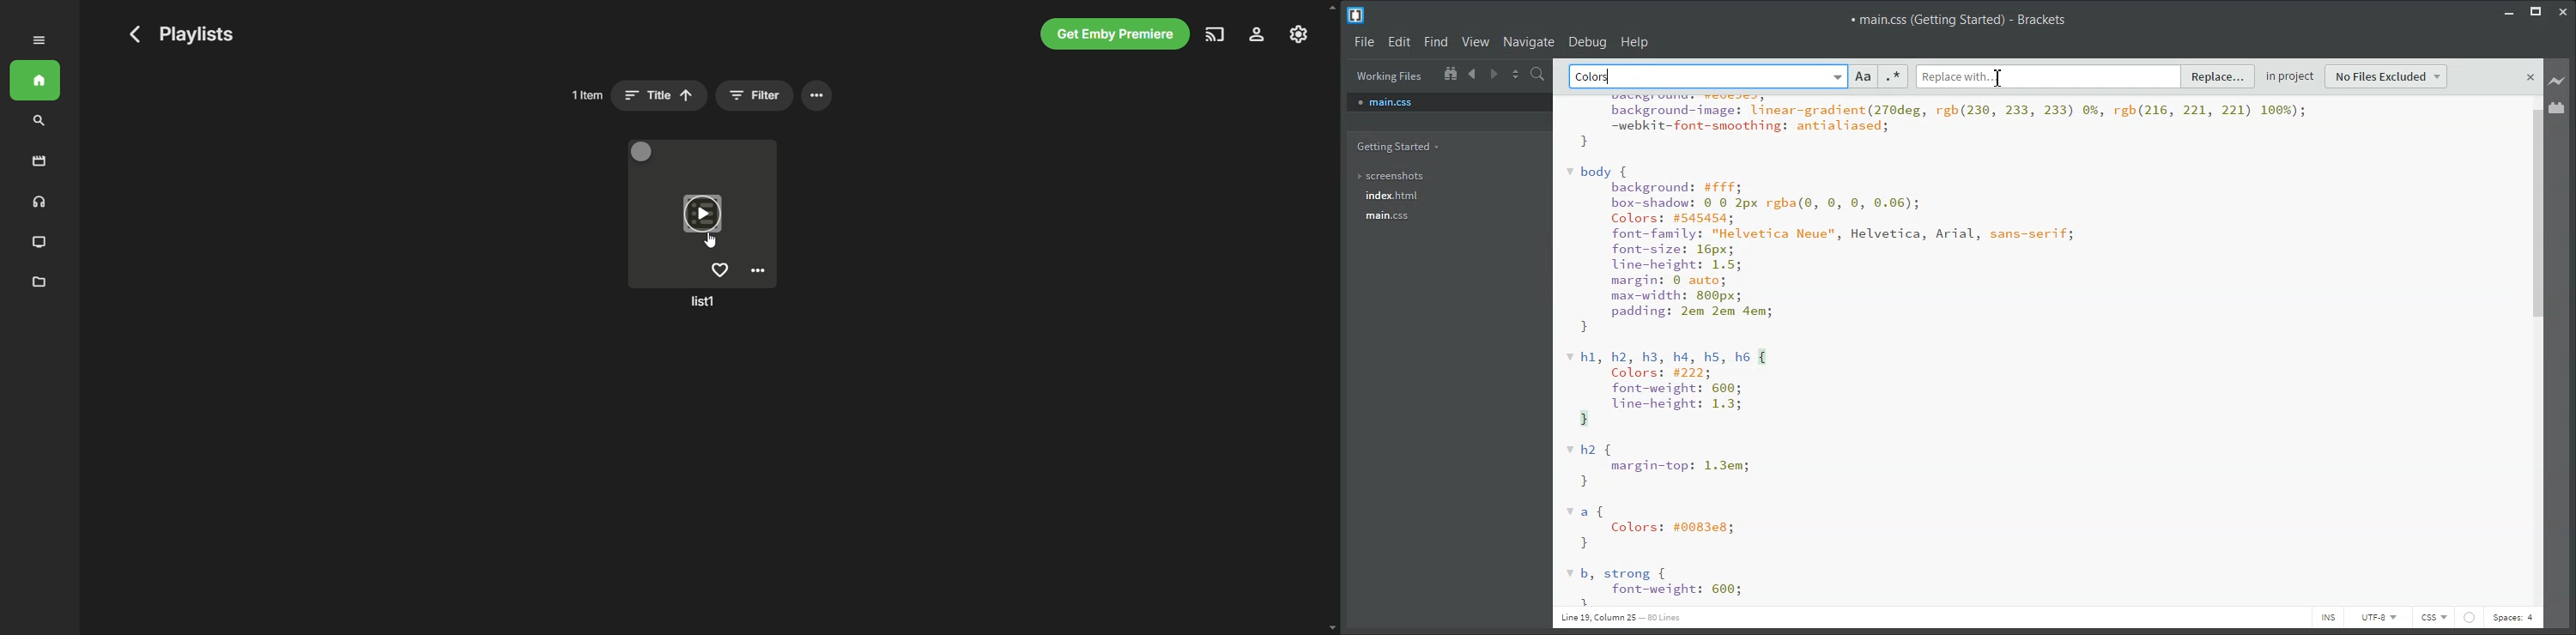 This screenshot has height=644, width=2576. What do you see at coordinates (2508, 11) in the screenshot?
I see `Minimize` at bounding box center [2508, 11].